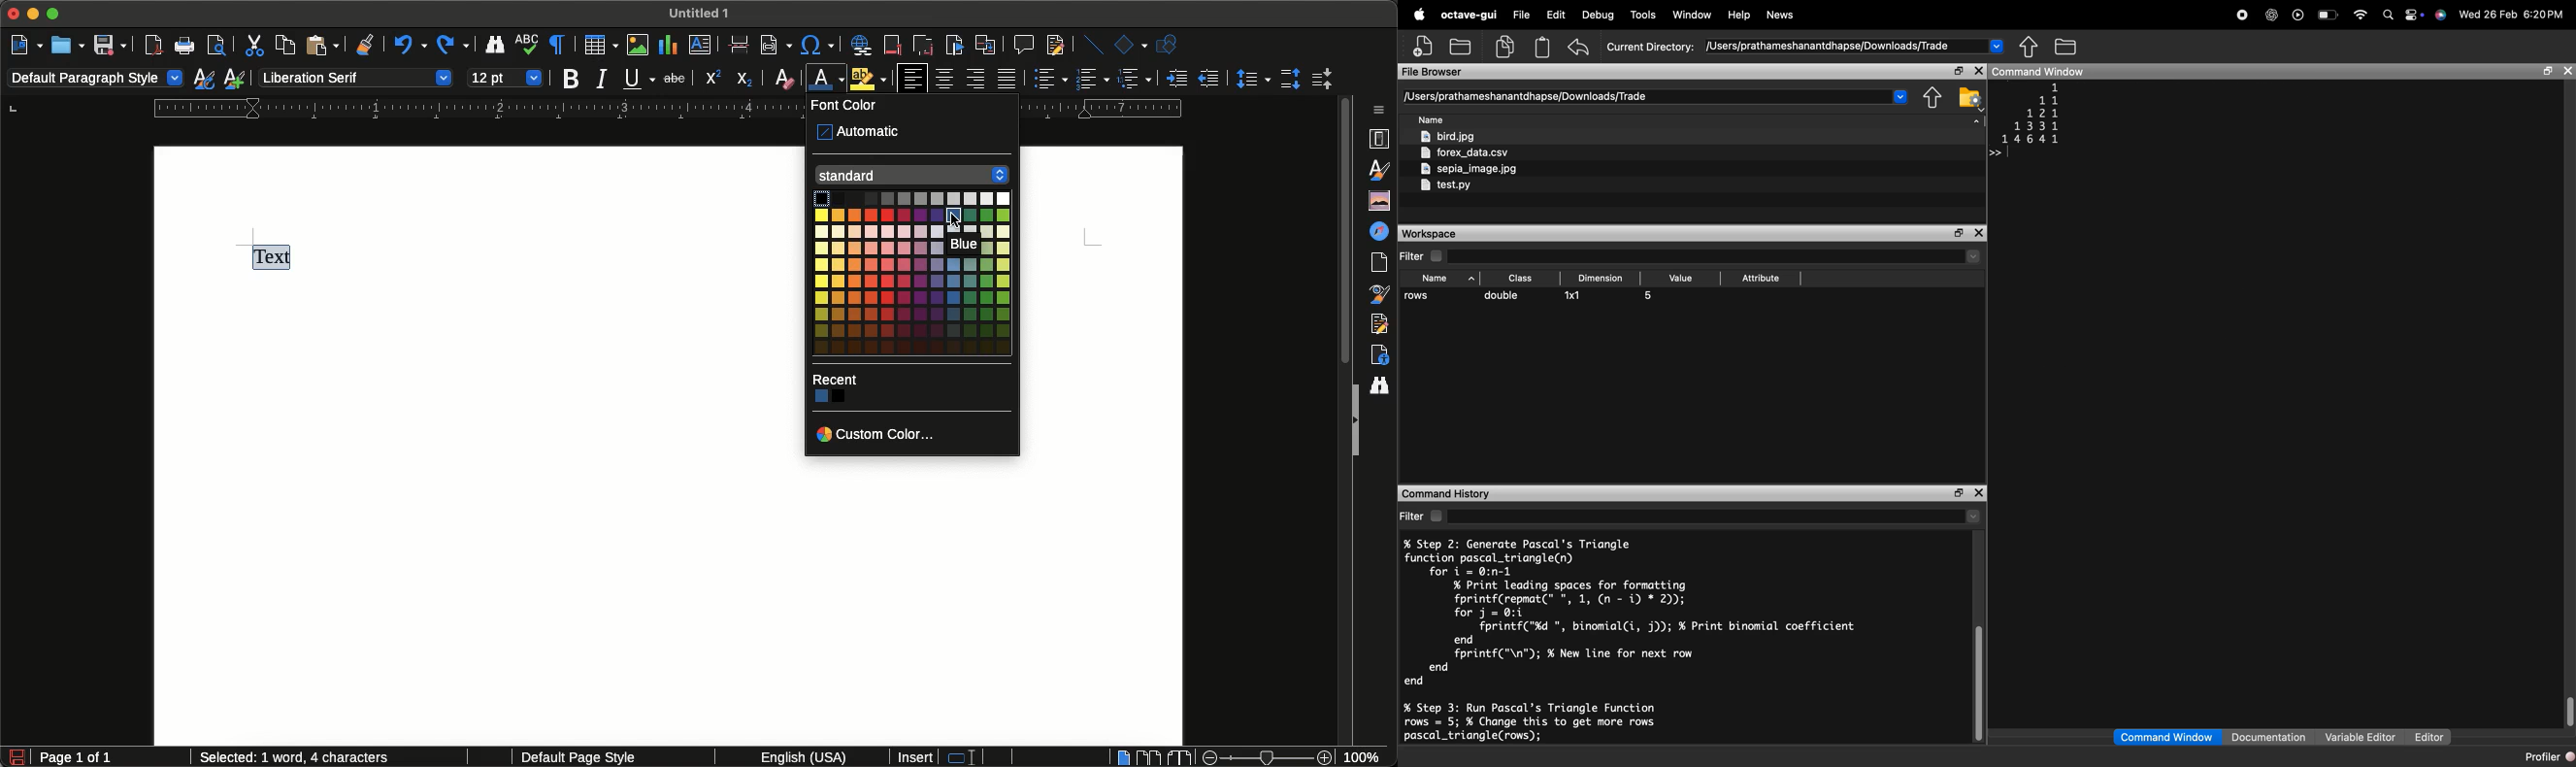 The height and width of the screenshot is (784, 2576). I want to click on Subscript, so click(745, 80).